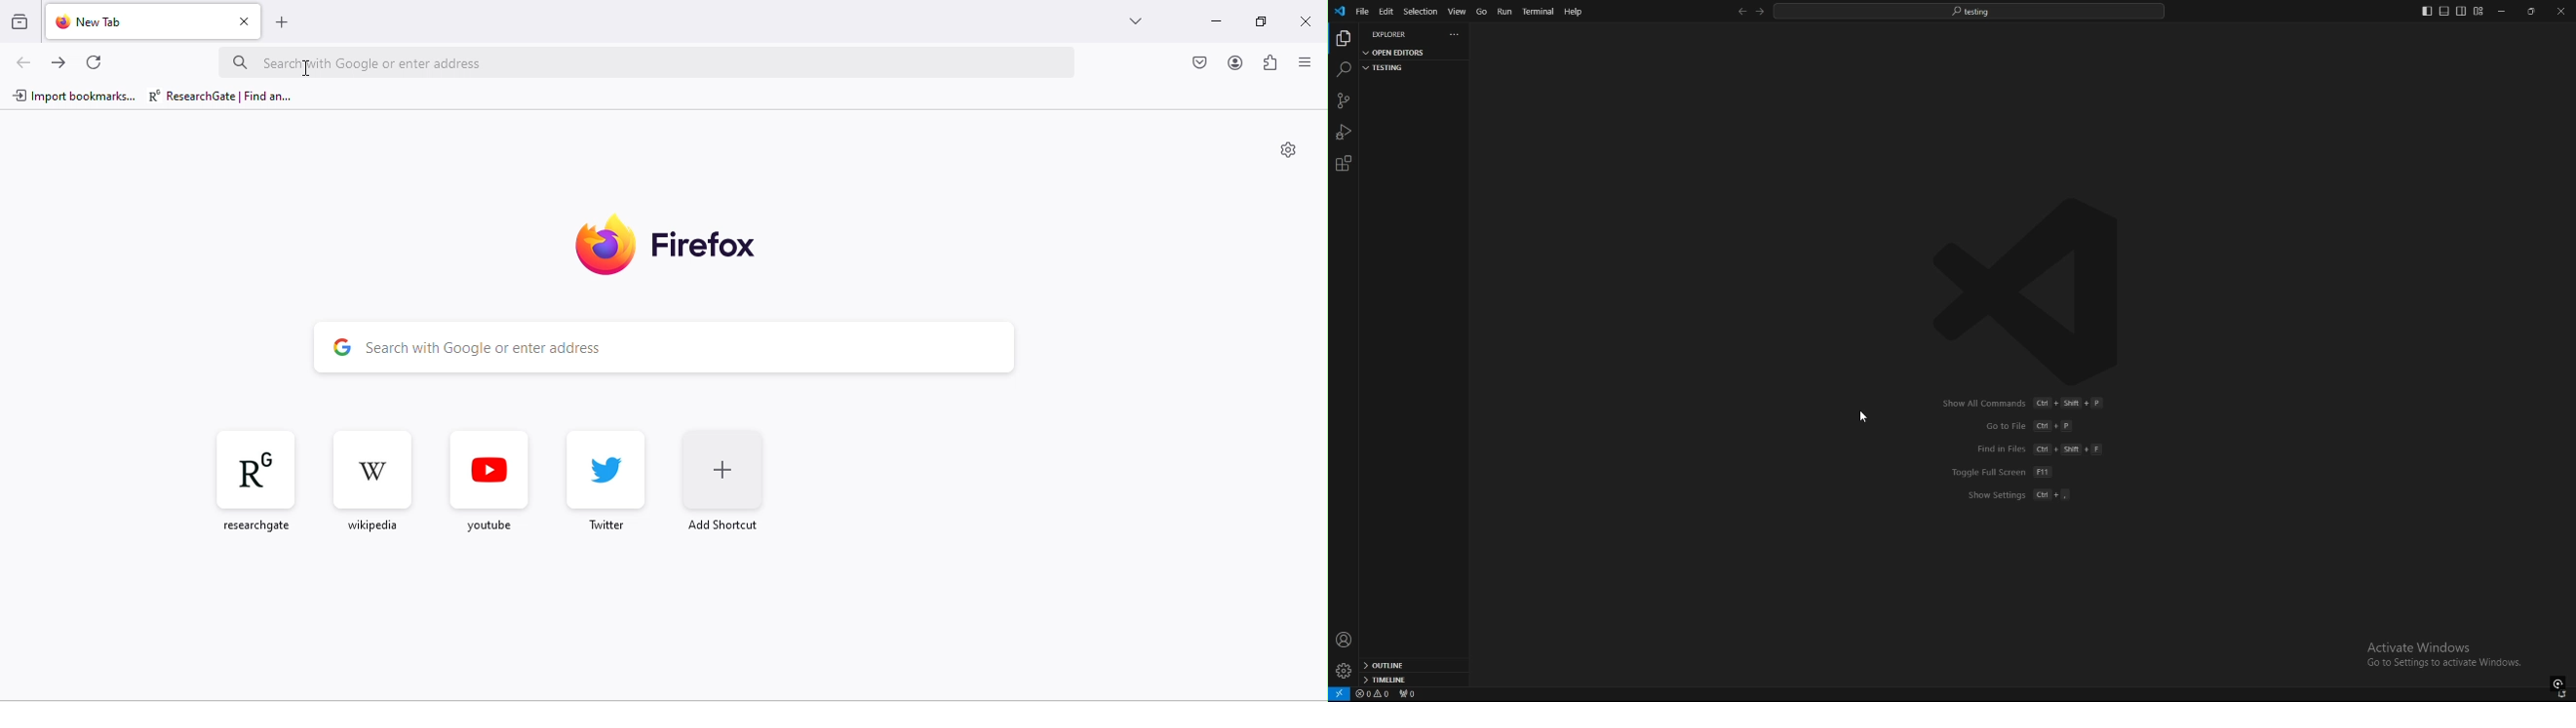  Describe the element at coordinates (1457, 33) in the screenshot. I see `options` at that location.